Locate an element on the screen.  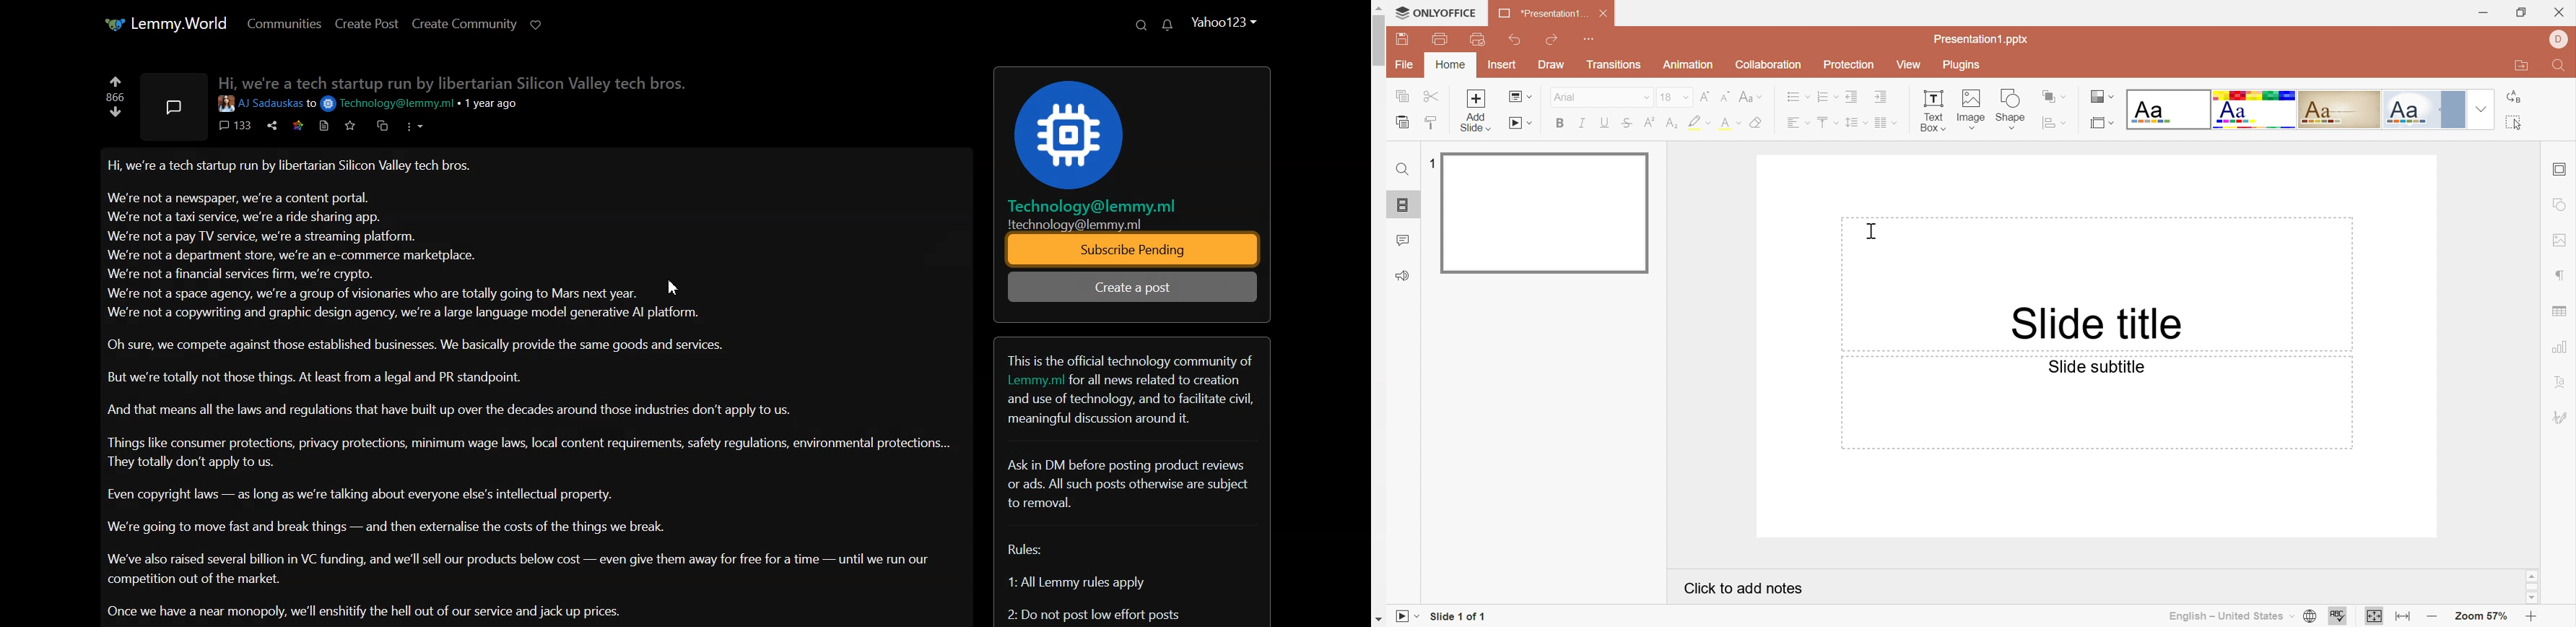
Create a Post is located at coordinates (1131, 288).